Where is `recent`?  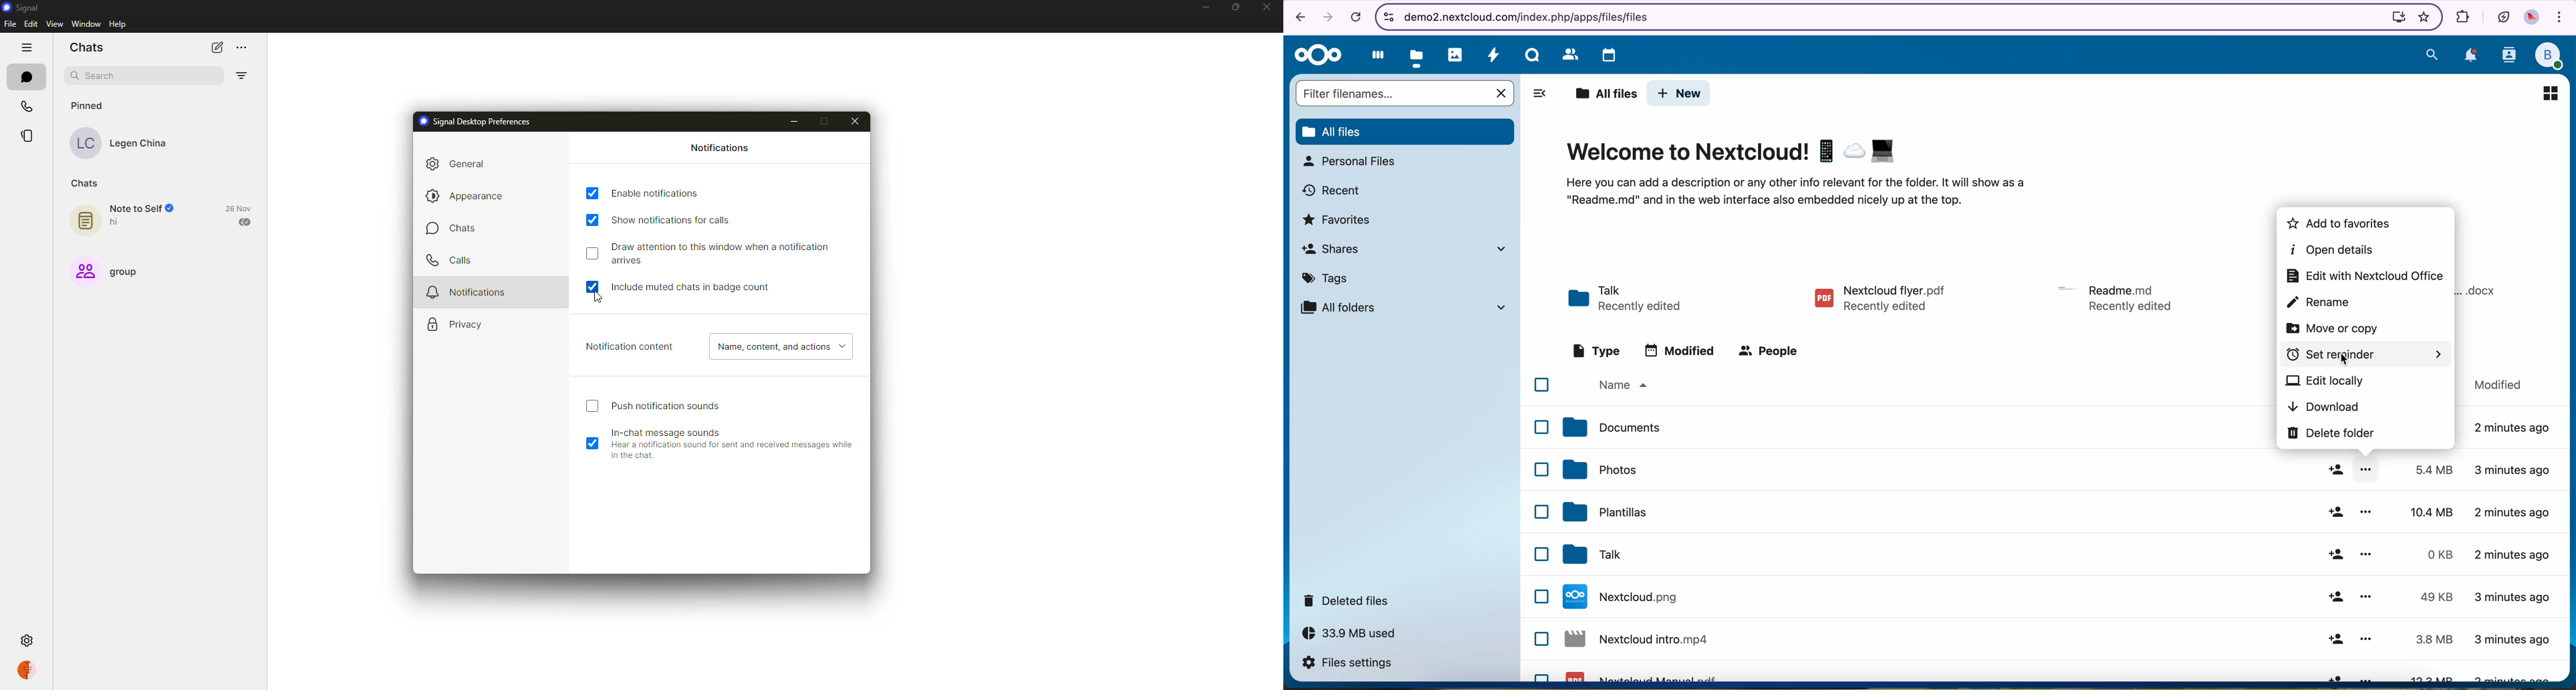
recent is located at coordinates (1334, 190).